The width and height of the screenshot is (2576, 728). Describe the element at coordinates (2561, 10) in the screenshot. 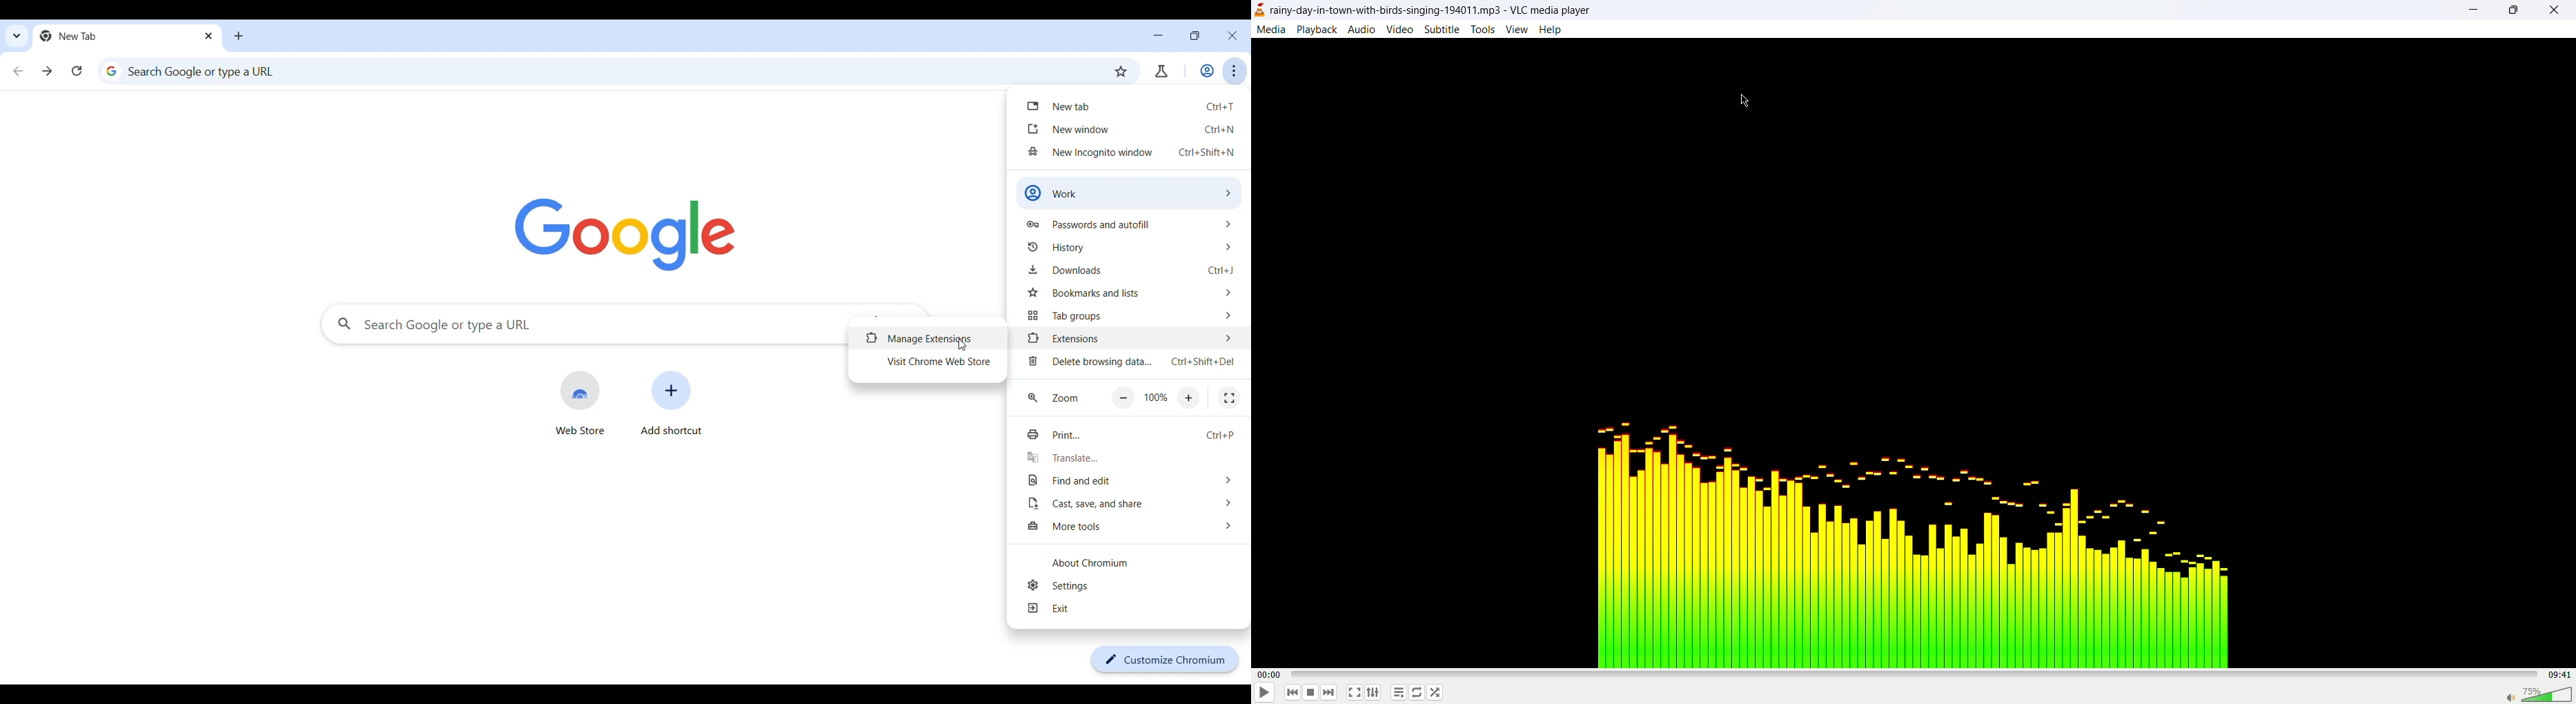

I see `close` at that location.